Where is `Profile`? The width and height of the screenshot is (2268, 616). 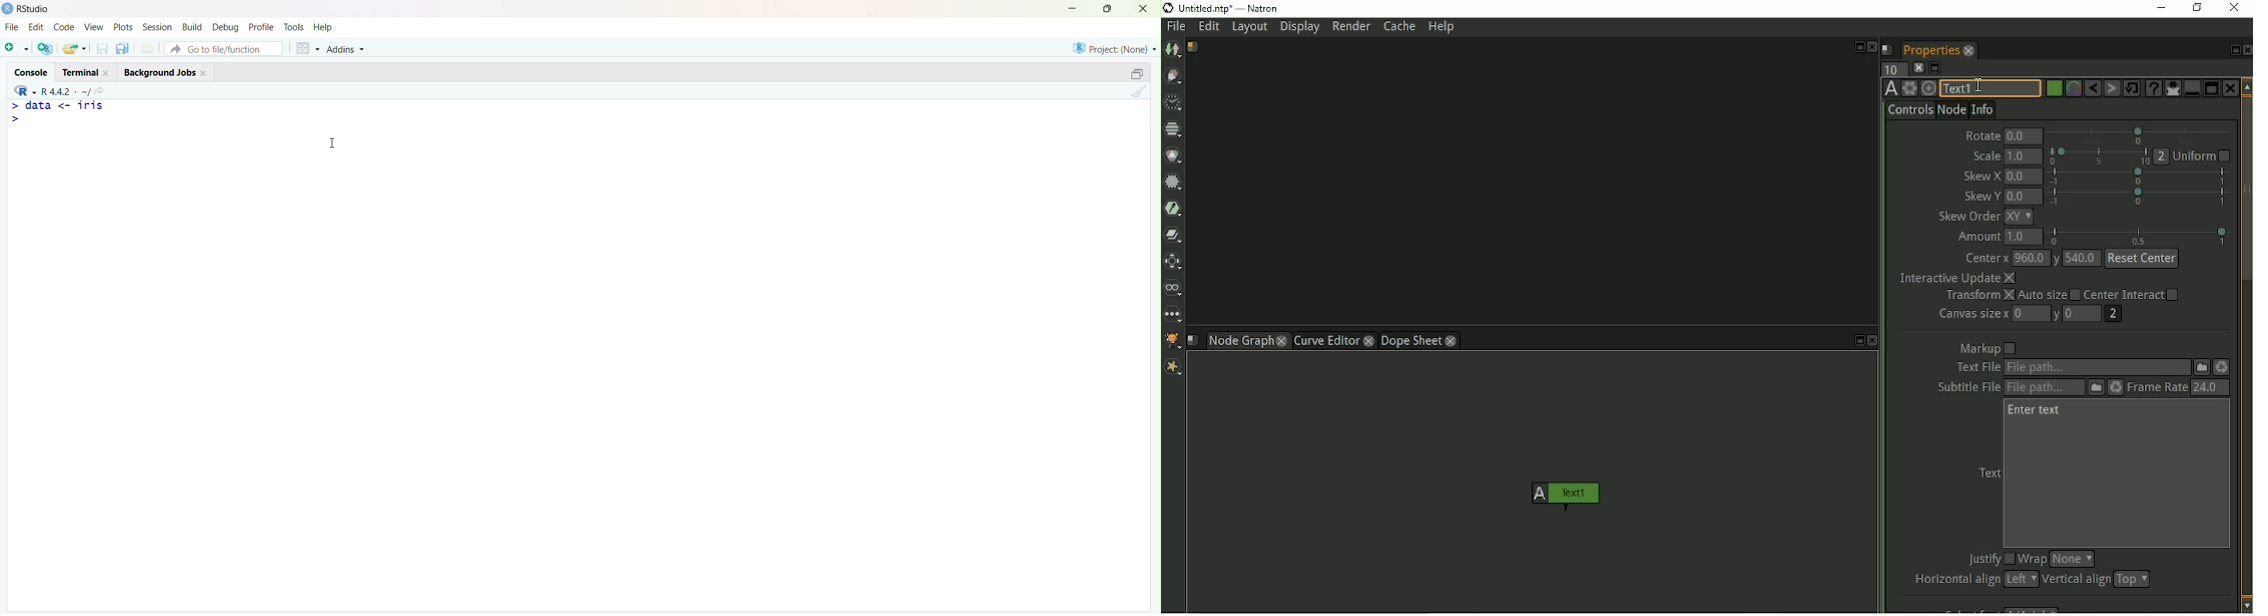
Profile is located at coordinates (261, 27).